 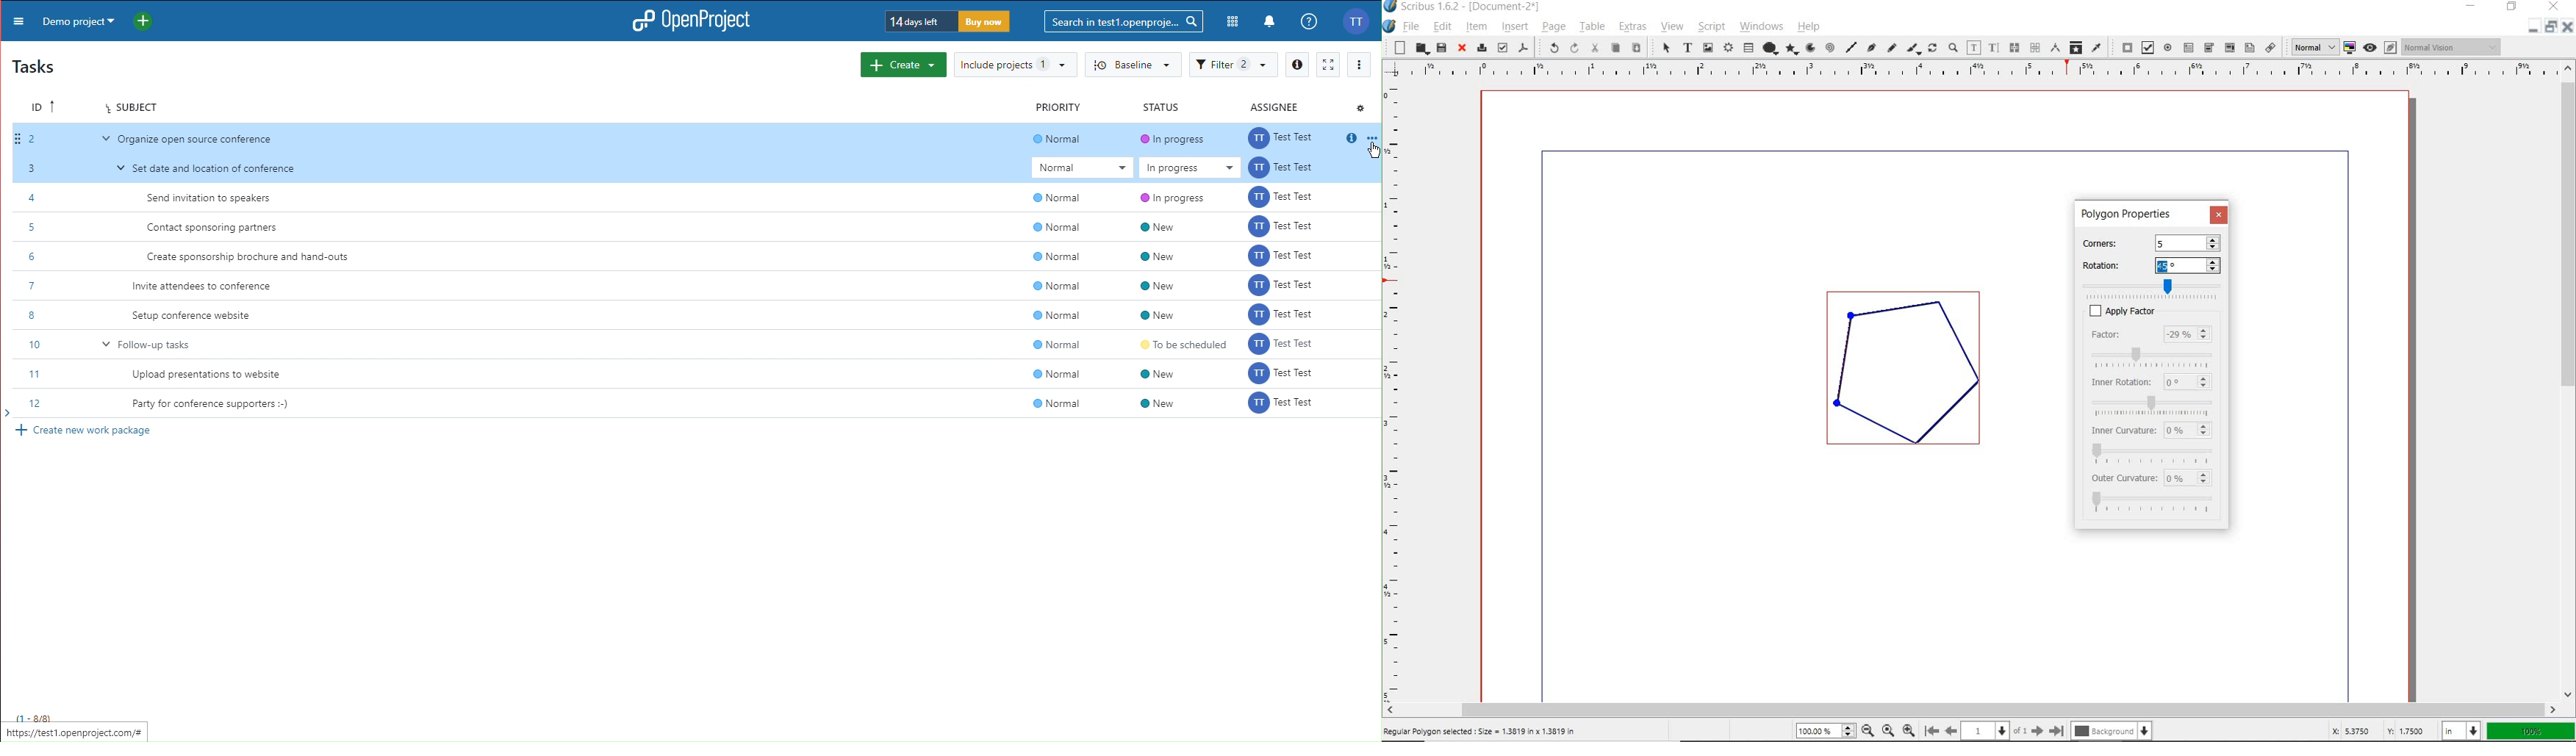 What do you see at coordinates (2032, 731) in the screenshot?
I see `Move to next page` at bounding box center [2032, 731].